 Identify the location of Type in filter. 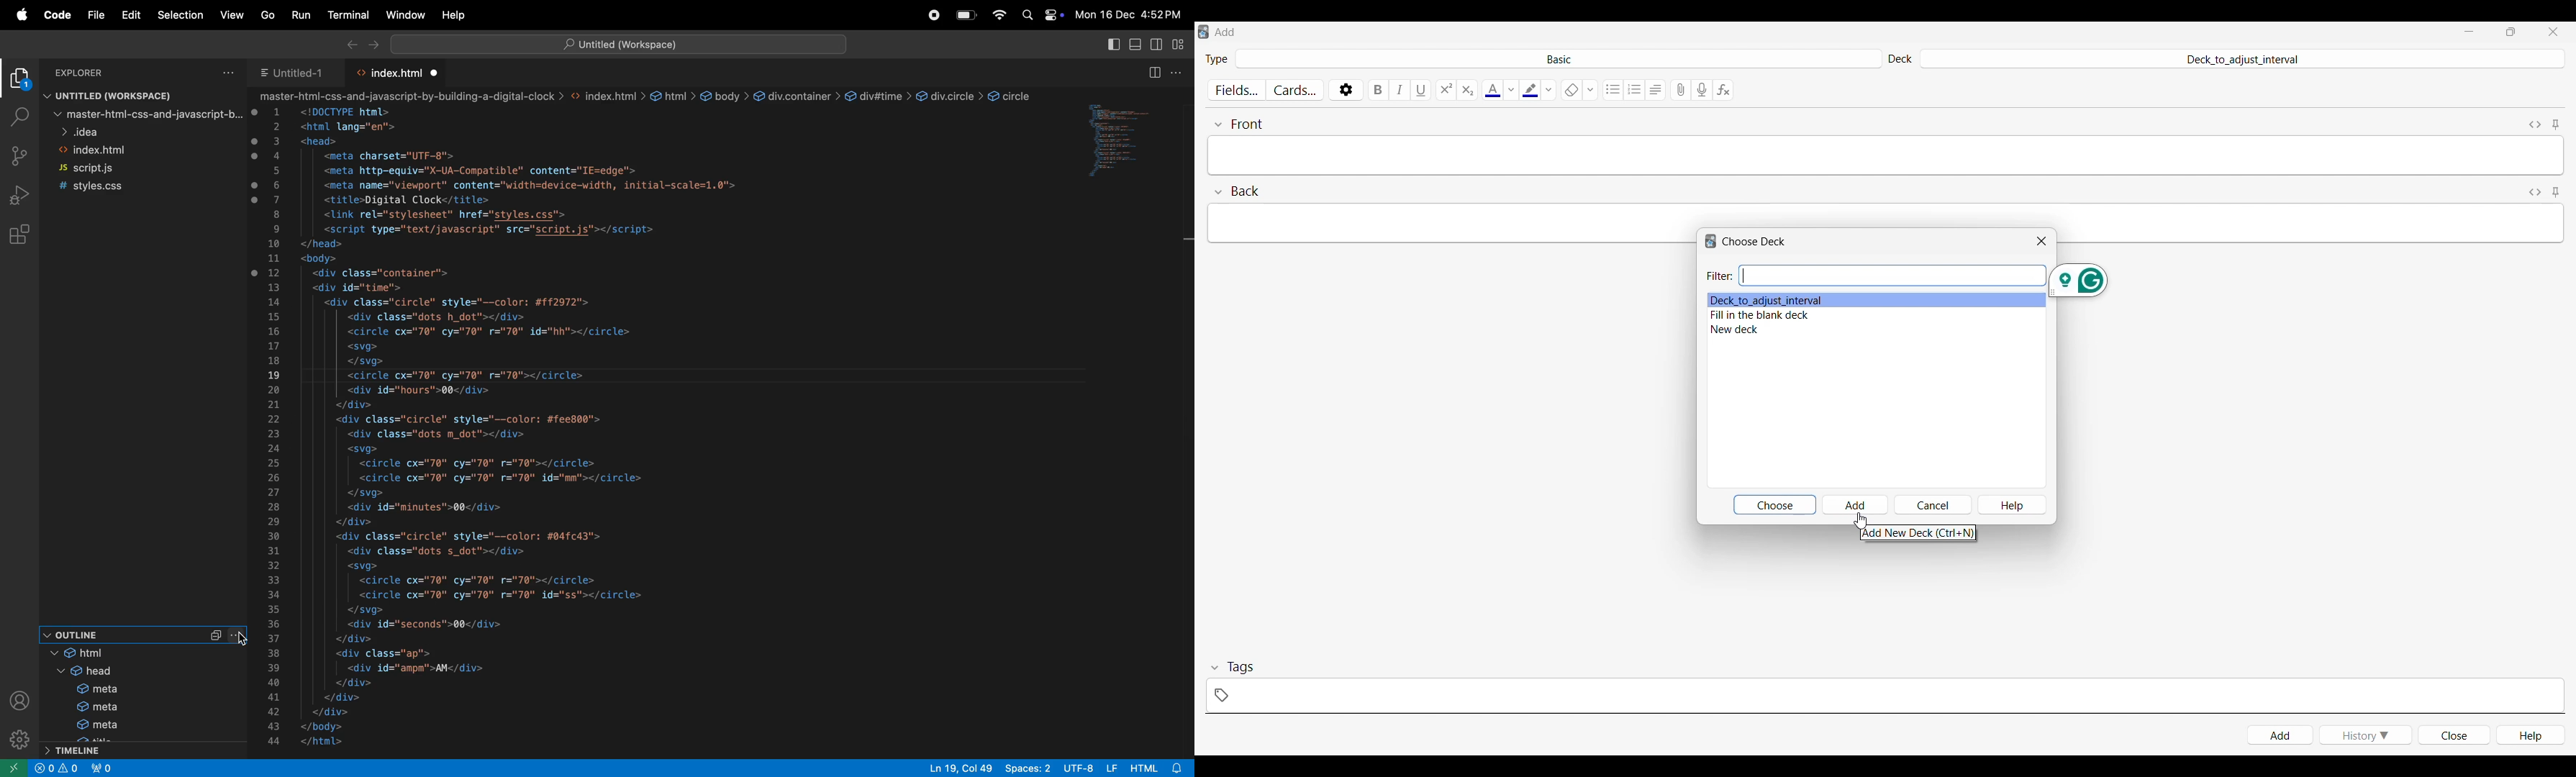
(1891, 276).